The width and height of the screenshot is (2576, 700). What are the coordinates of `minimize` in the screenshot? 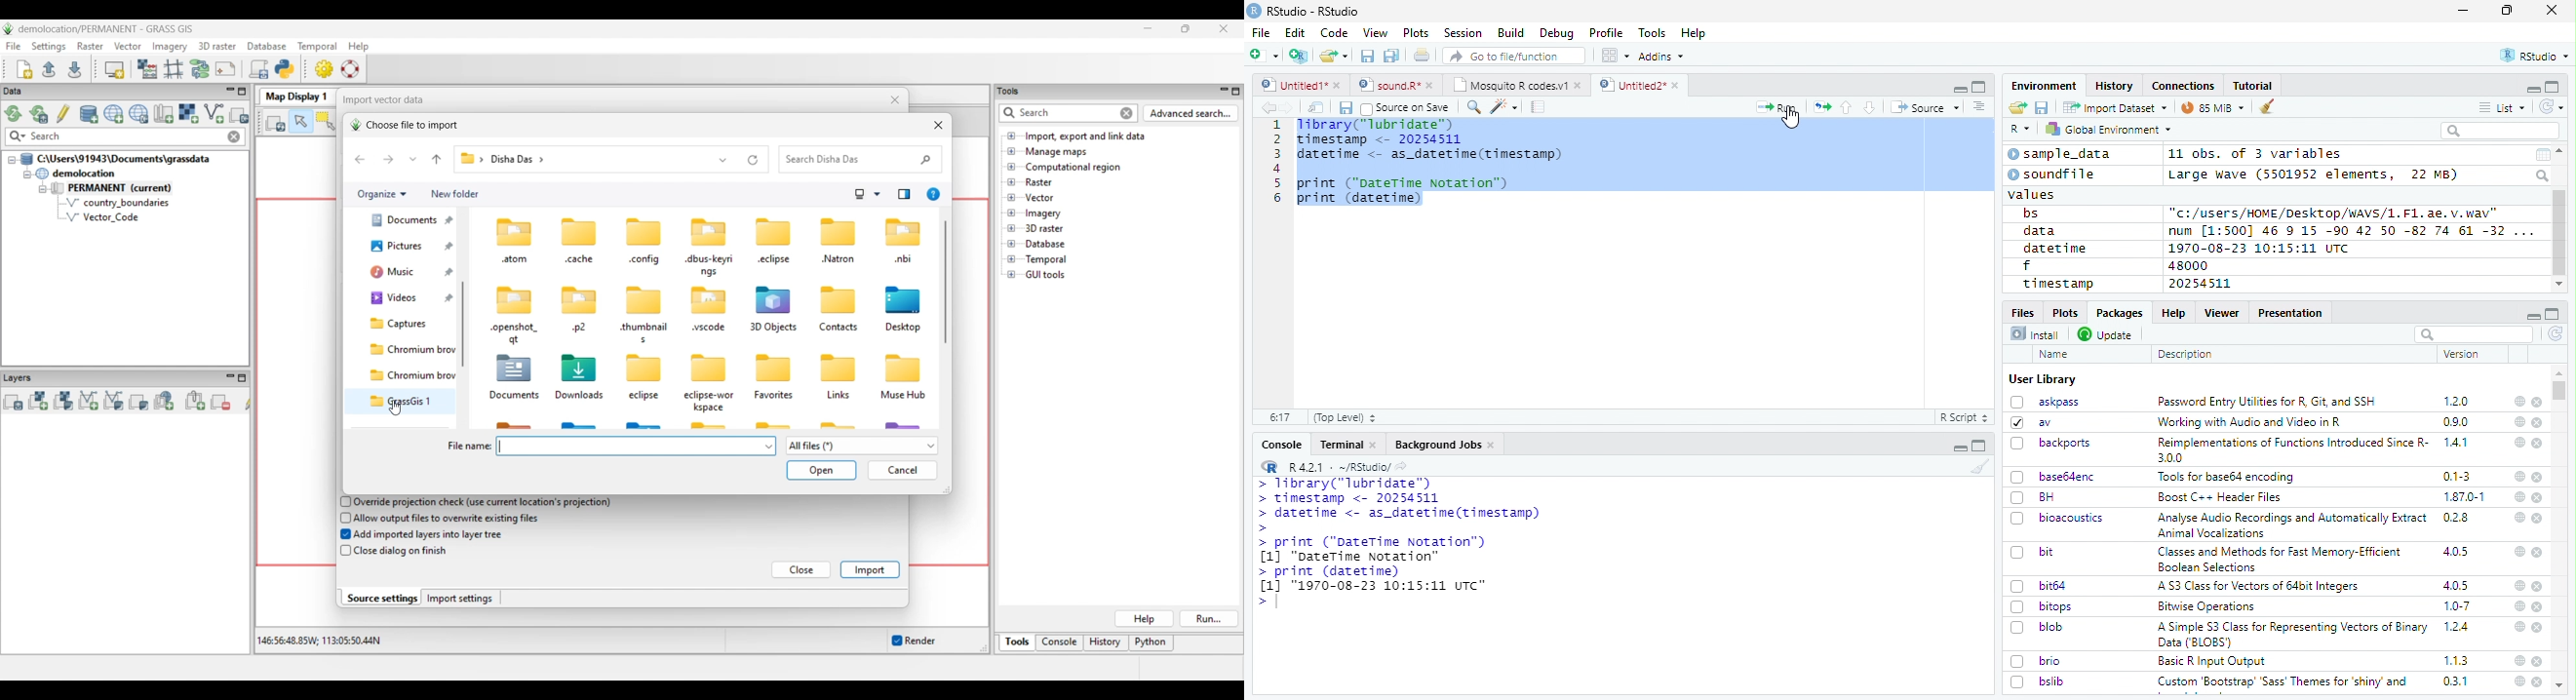 It's located at (2532, 314).